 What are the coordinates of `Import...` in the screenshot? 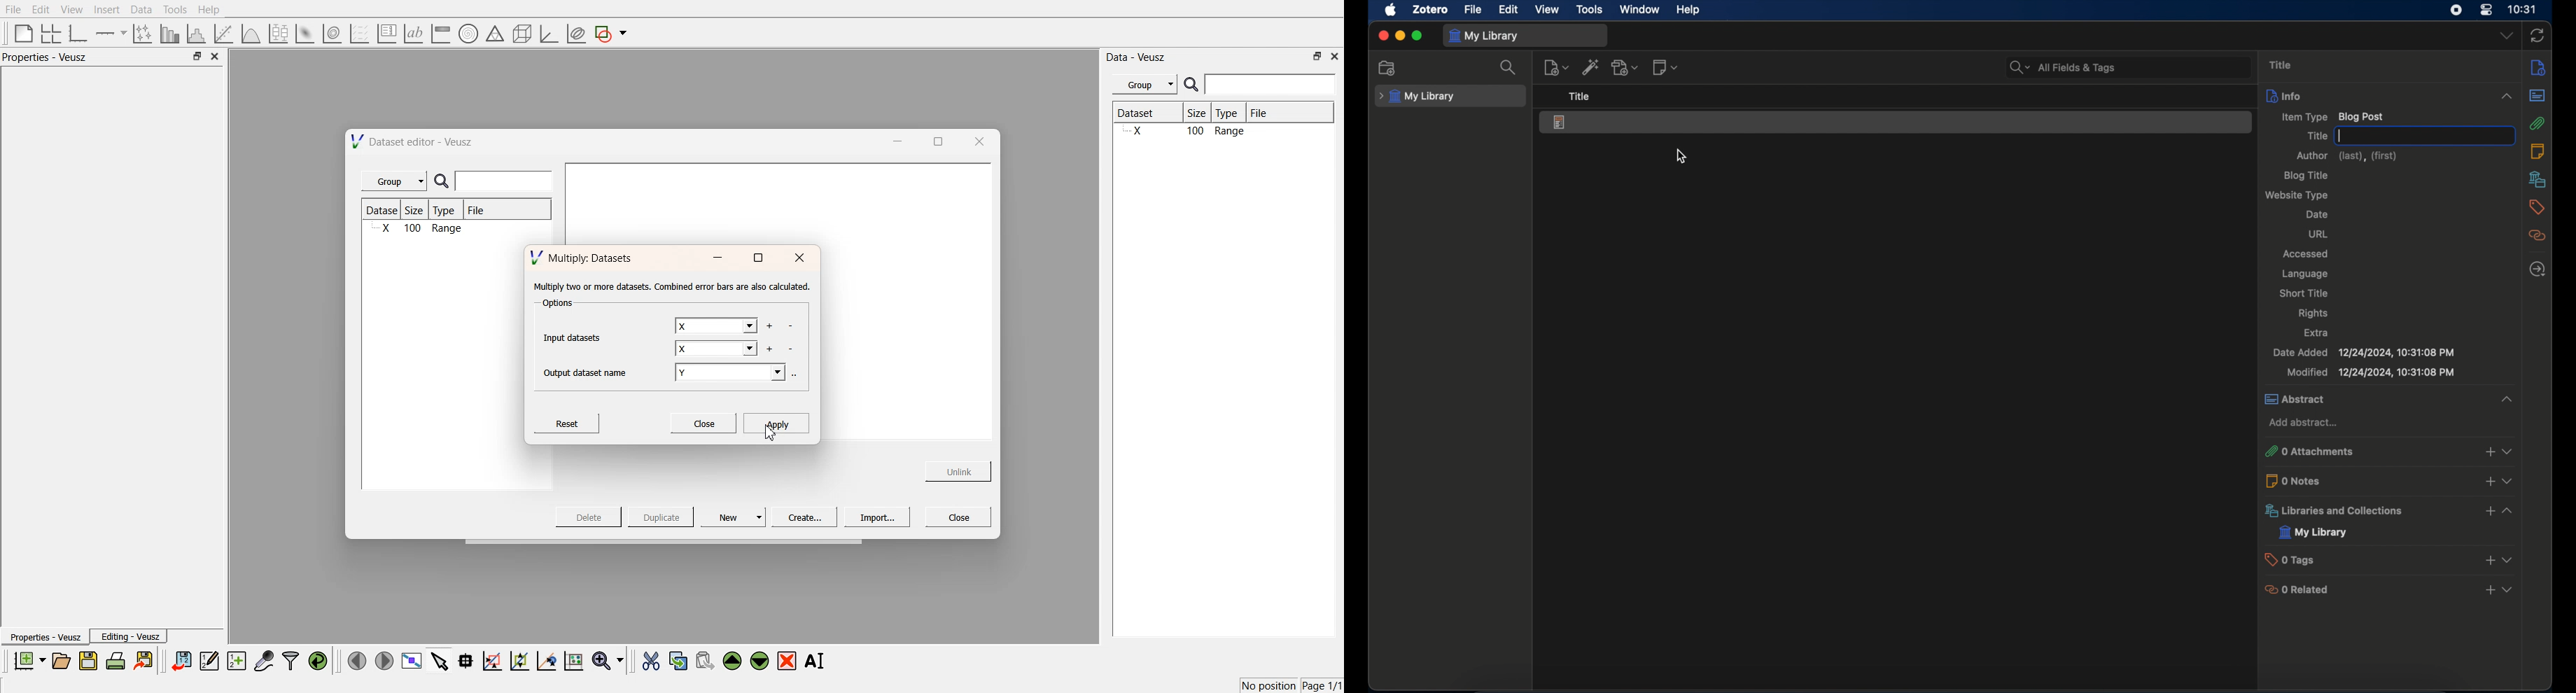 It's located at (877, 517).